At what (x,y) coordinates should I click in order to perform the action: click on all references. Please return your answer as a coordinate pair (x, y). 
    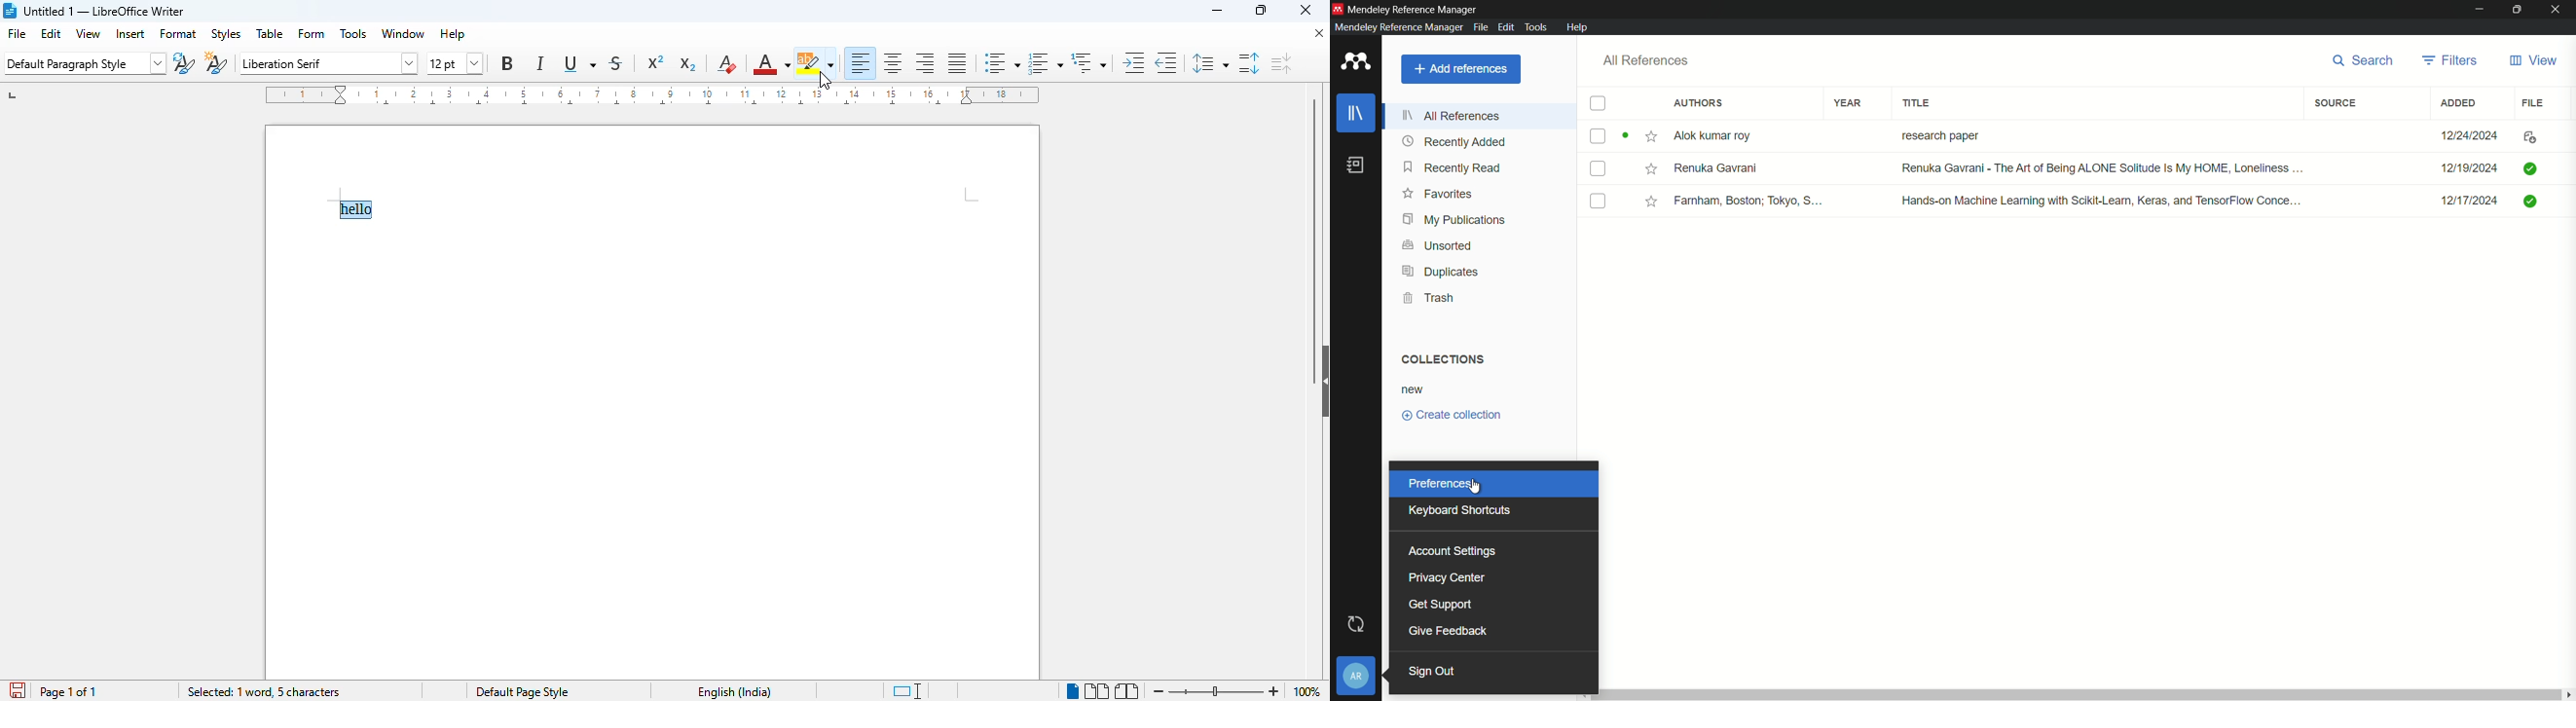
    Looking at the image, I should click on (1454, 117).